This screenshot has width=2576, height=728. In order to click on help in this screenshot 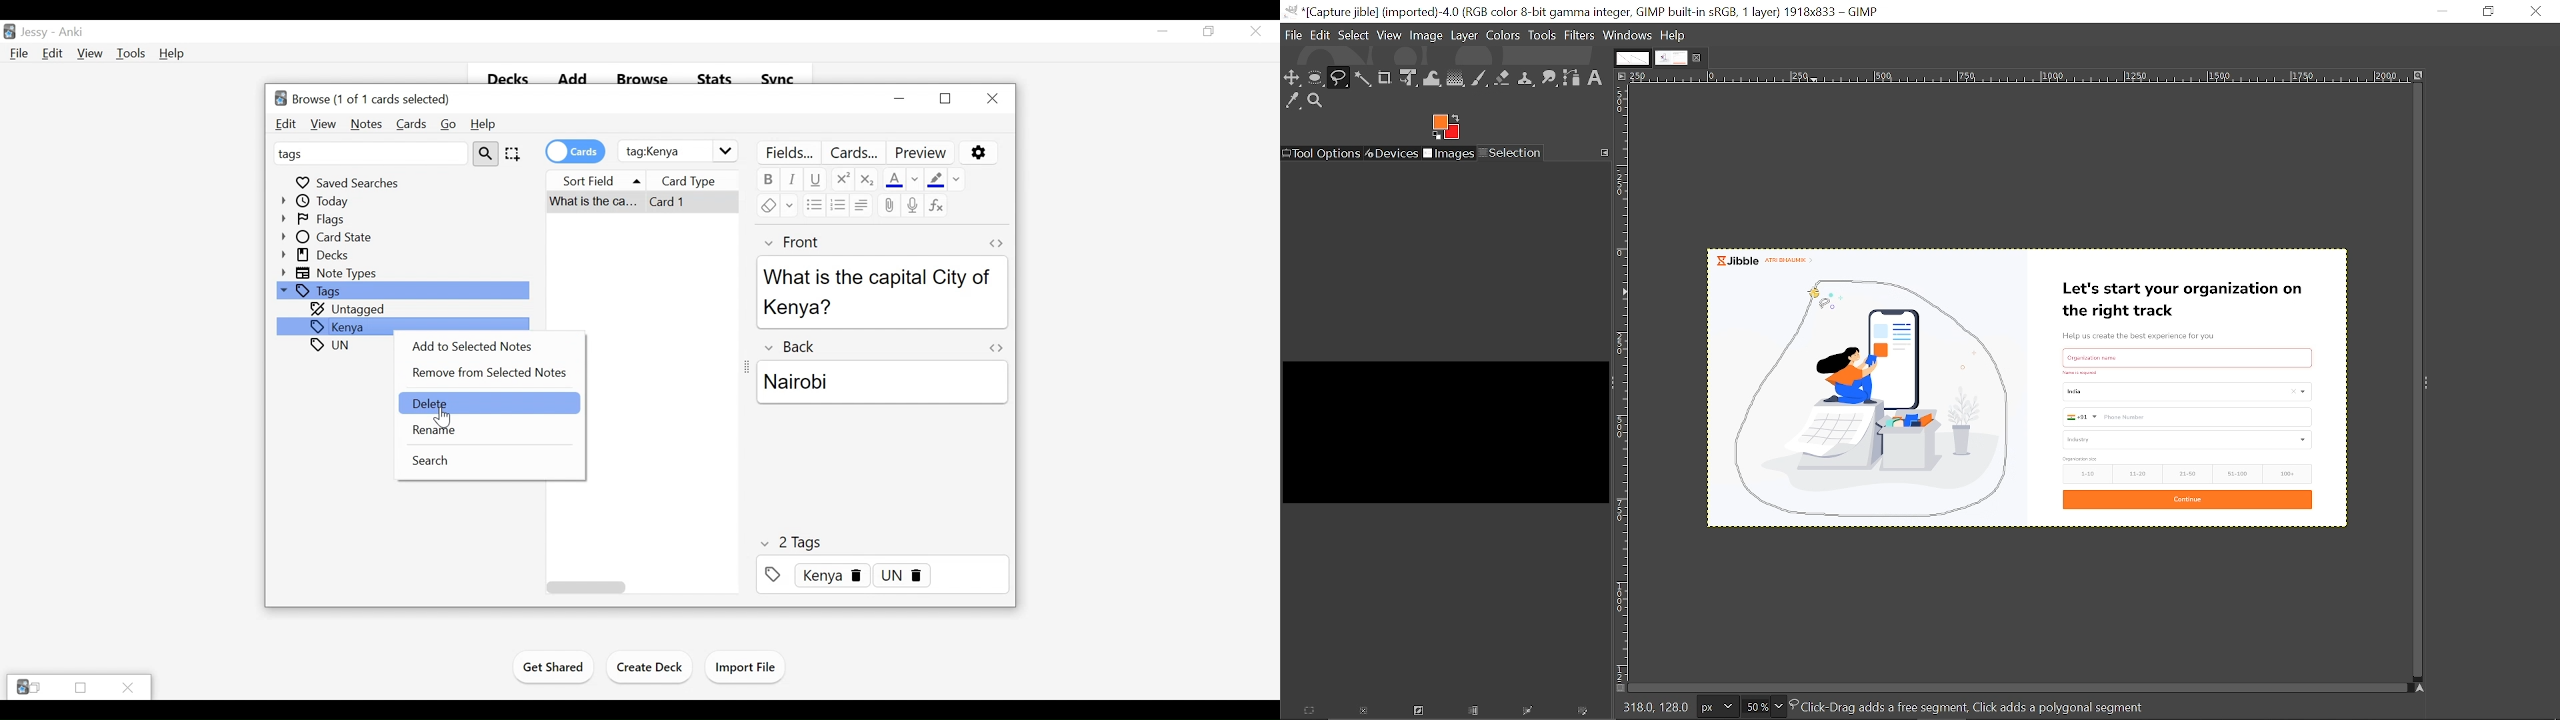, I will do `click(1674, 35)`.